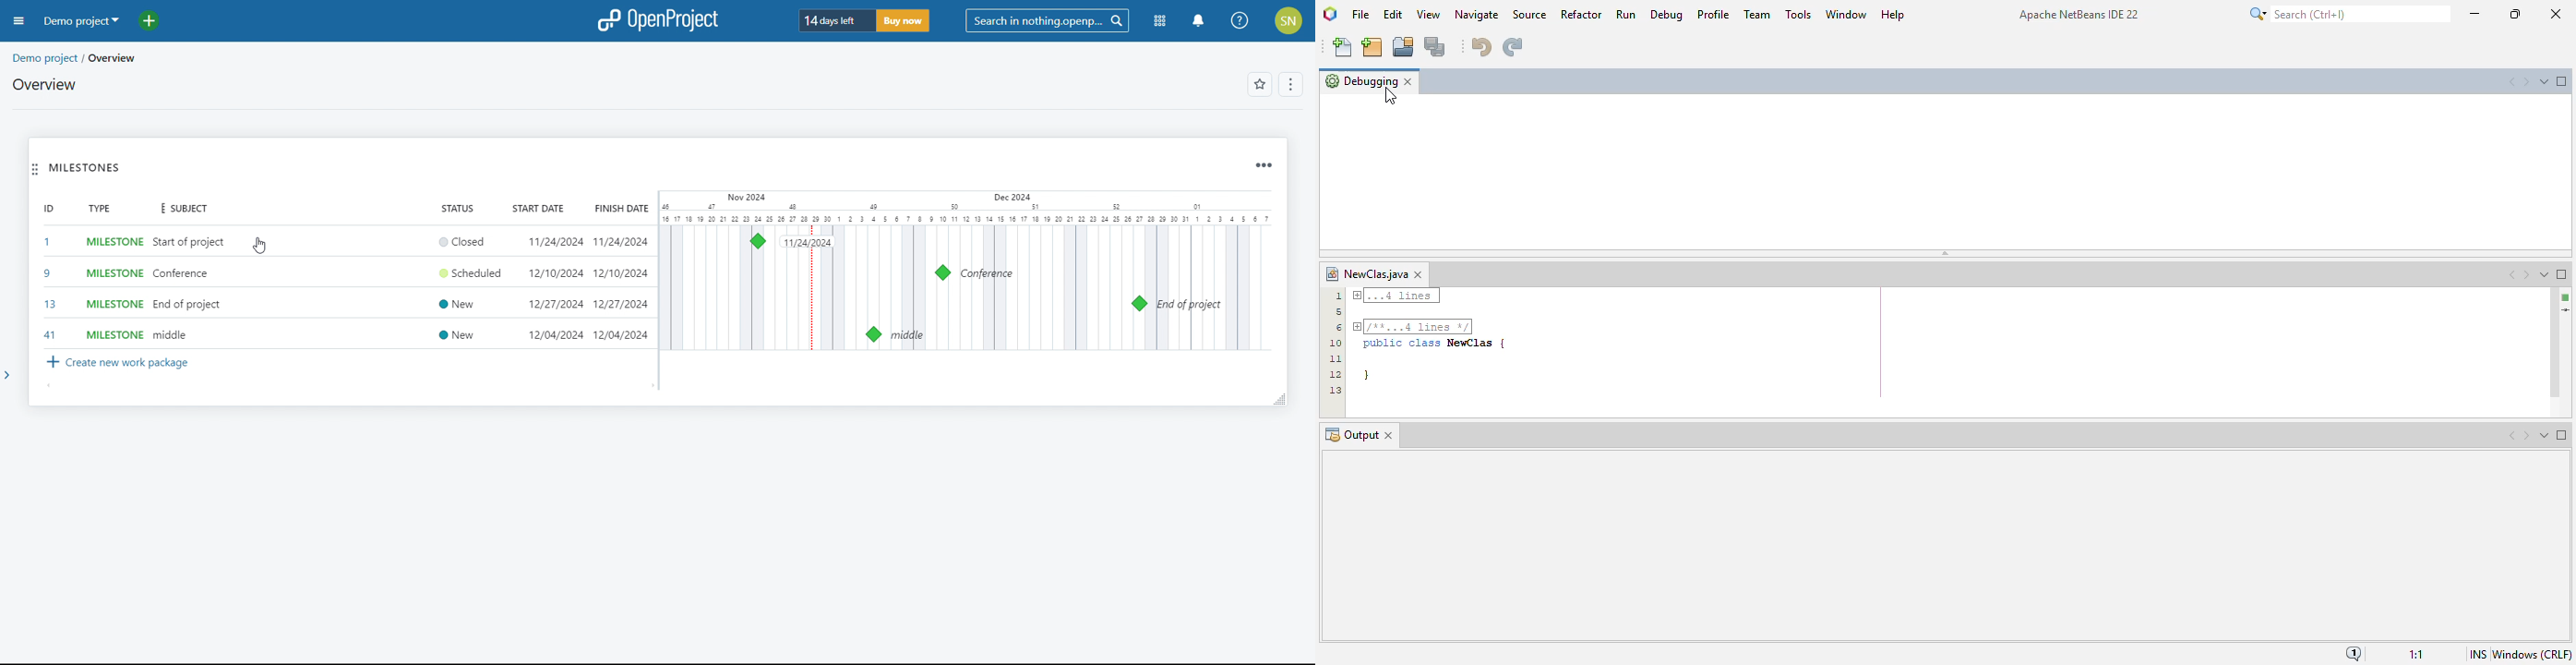 This screenshot has width=2576, height=672. I want to click on 41, so click(51, 333).